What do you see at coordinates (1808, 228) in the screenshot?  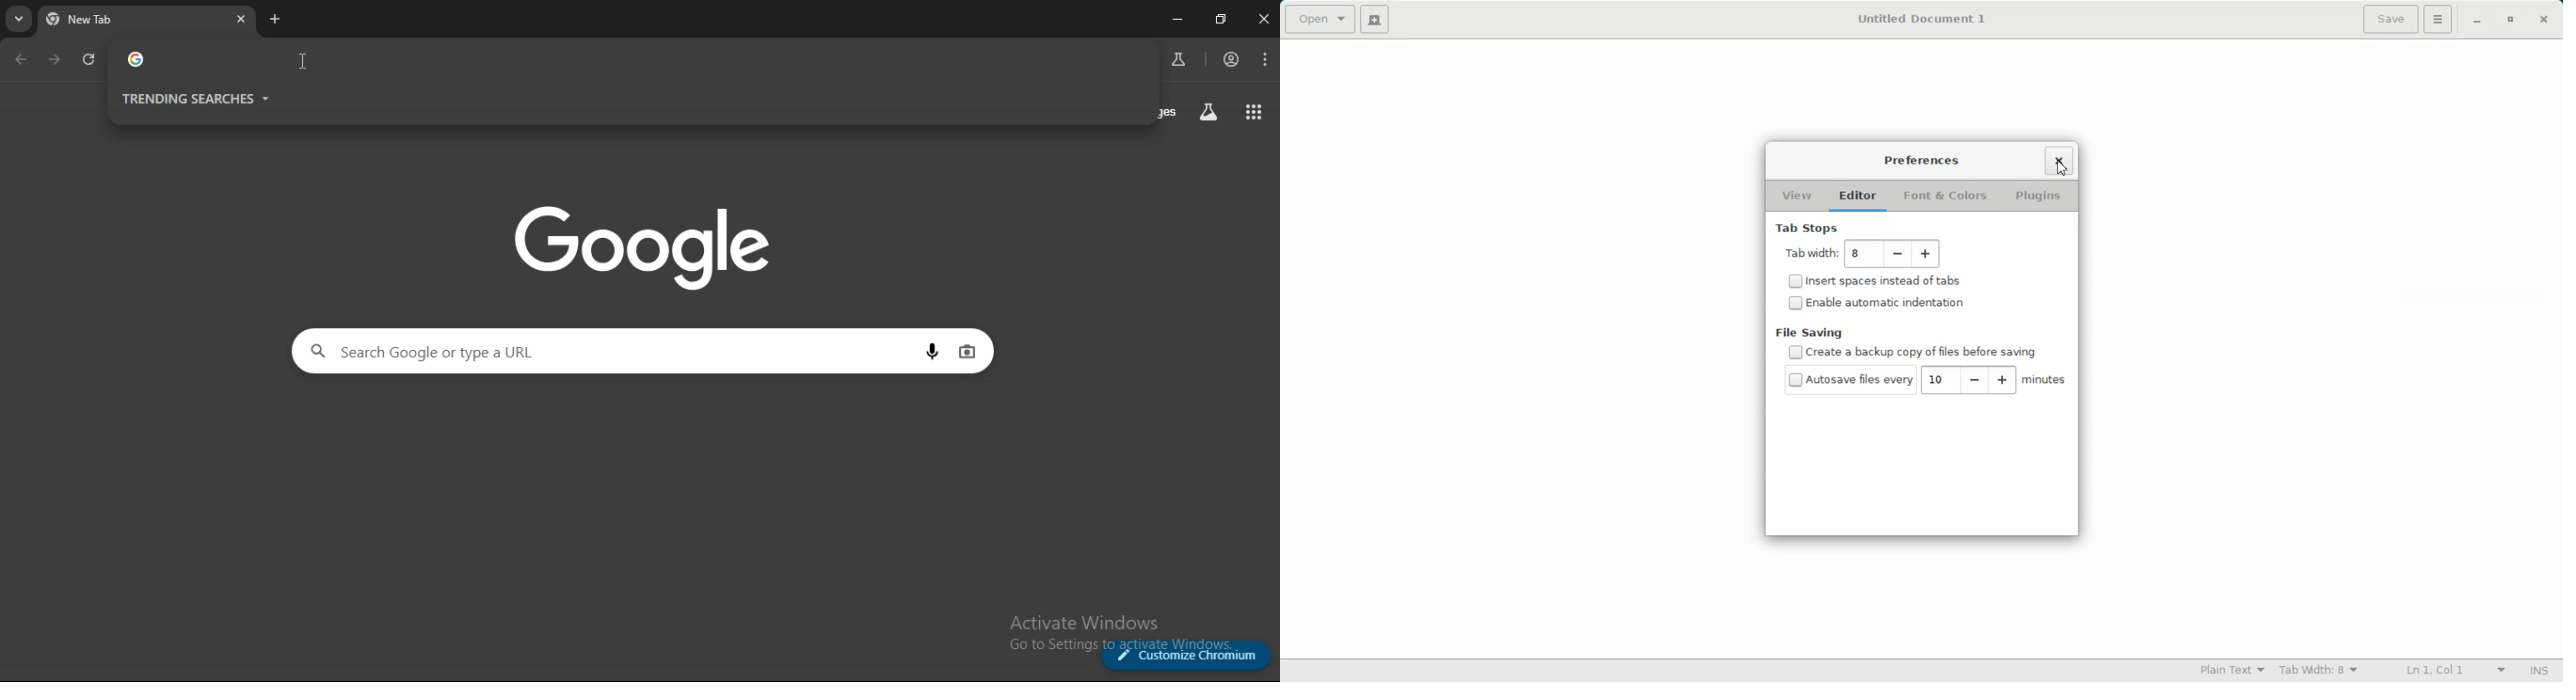 I see `Tab Stops` at bounding box center [1808, 228].